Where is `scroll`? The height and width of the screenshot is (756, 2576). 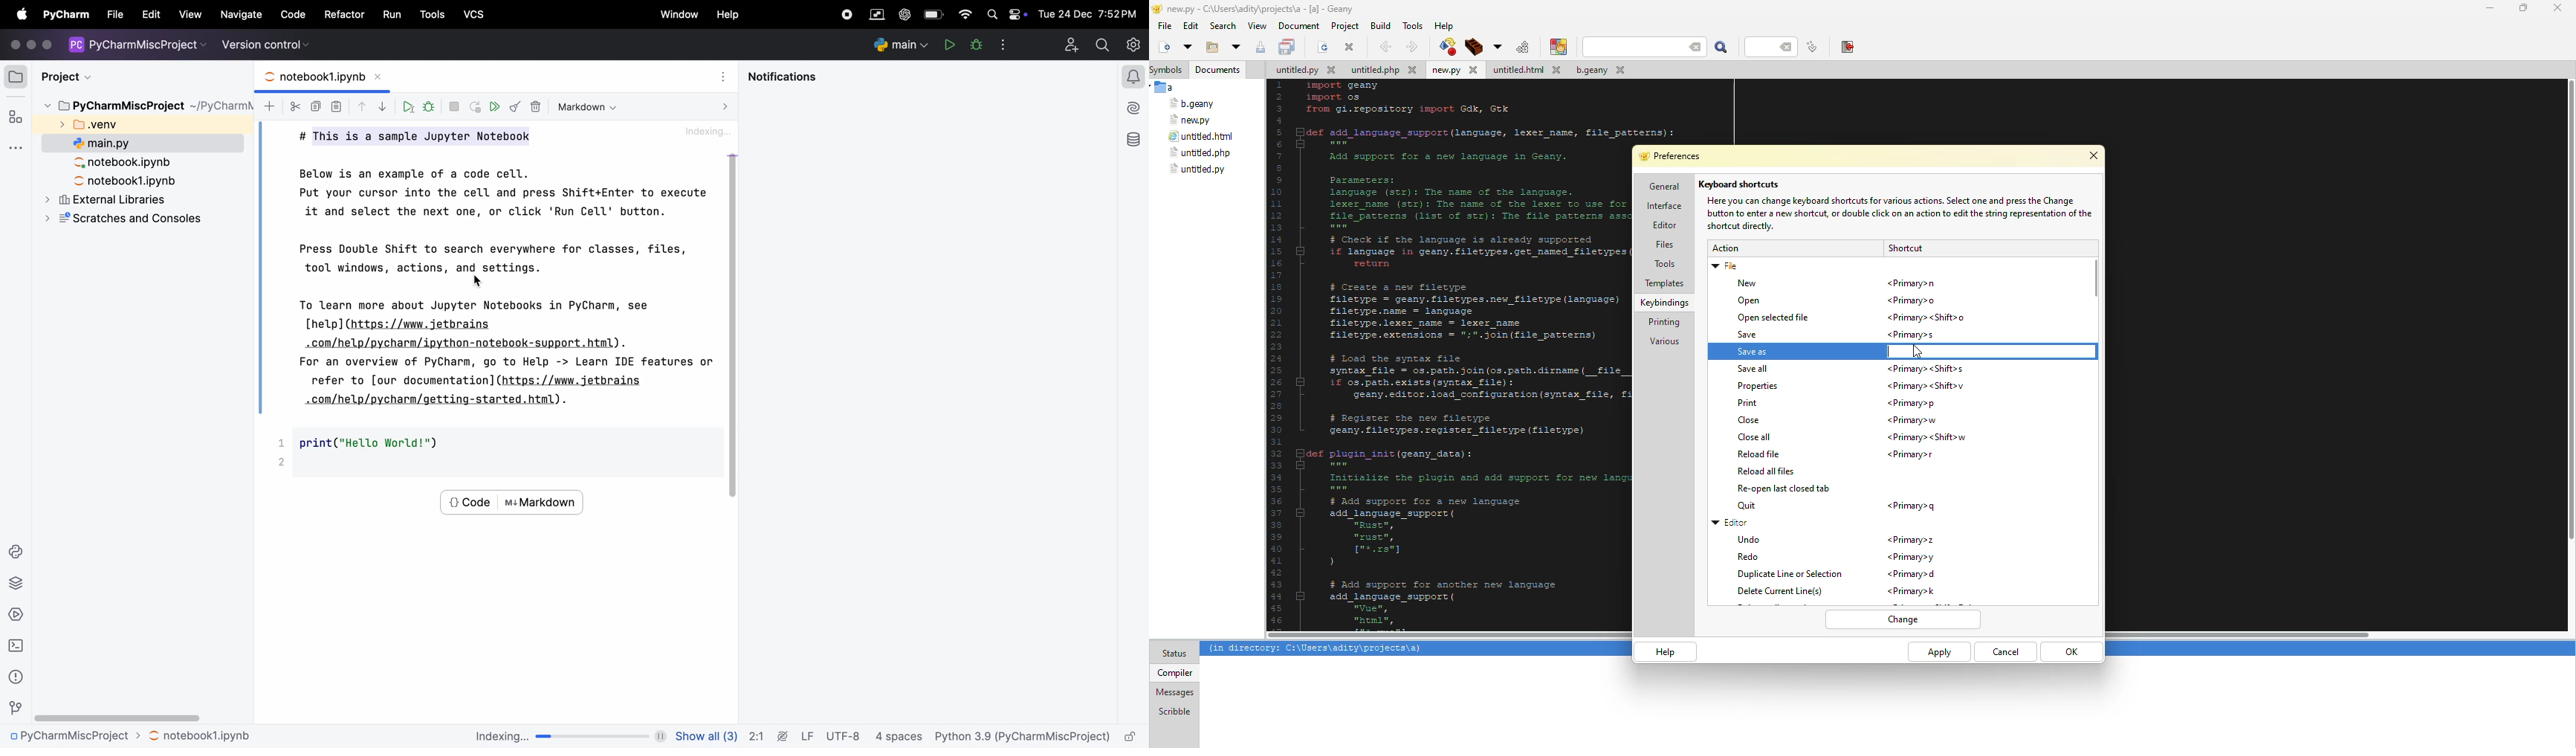 scroll is located at coordinates (734, 322).